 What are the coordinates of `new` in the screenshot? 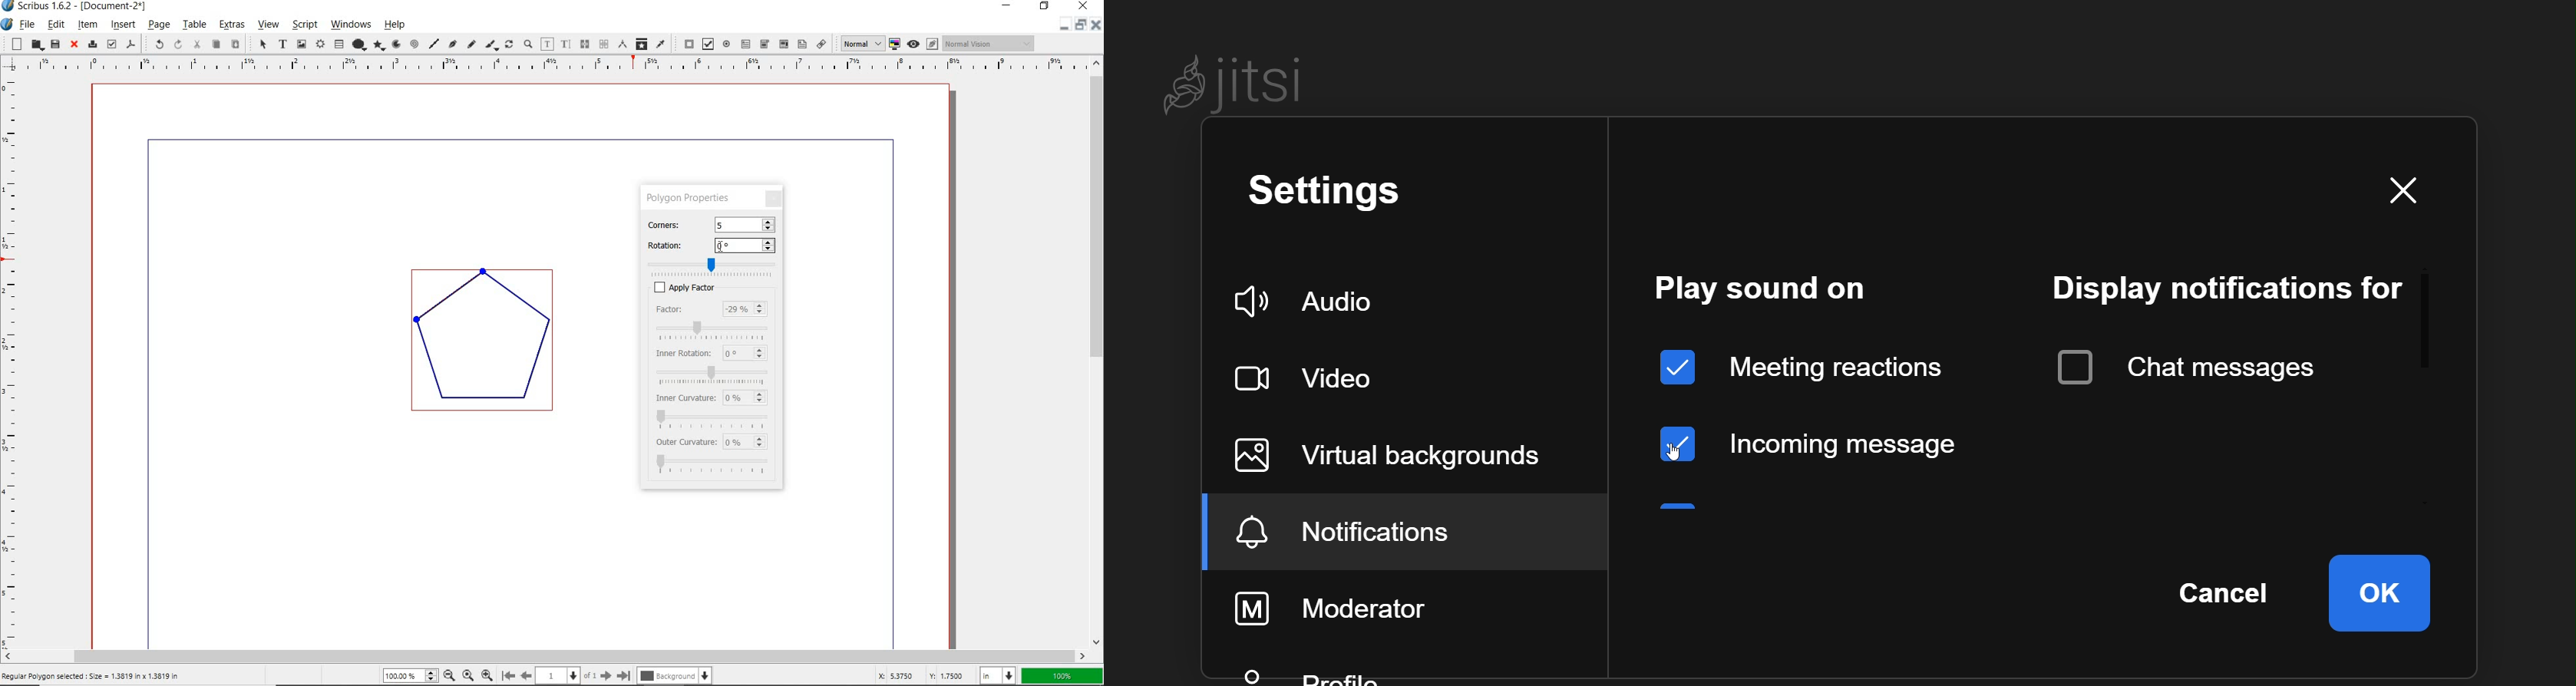 It's located at (14, 44).